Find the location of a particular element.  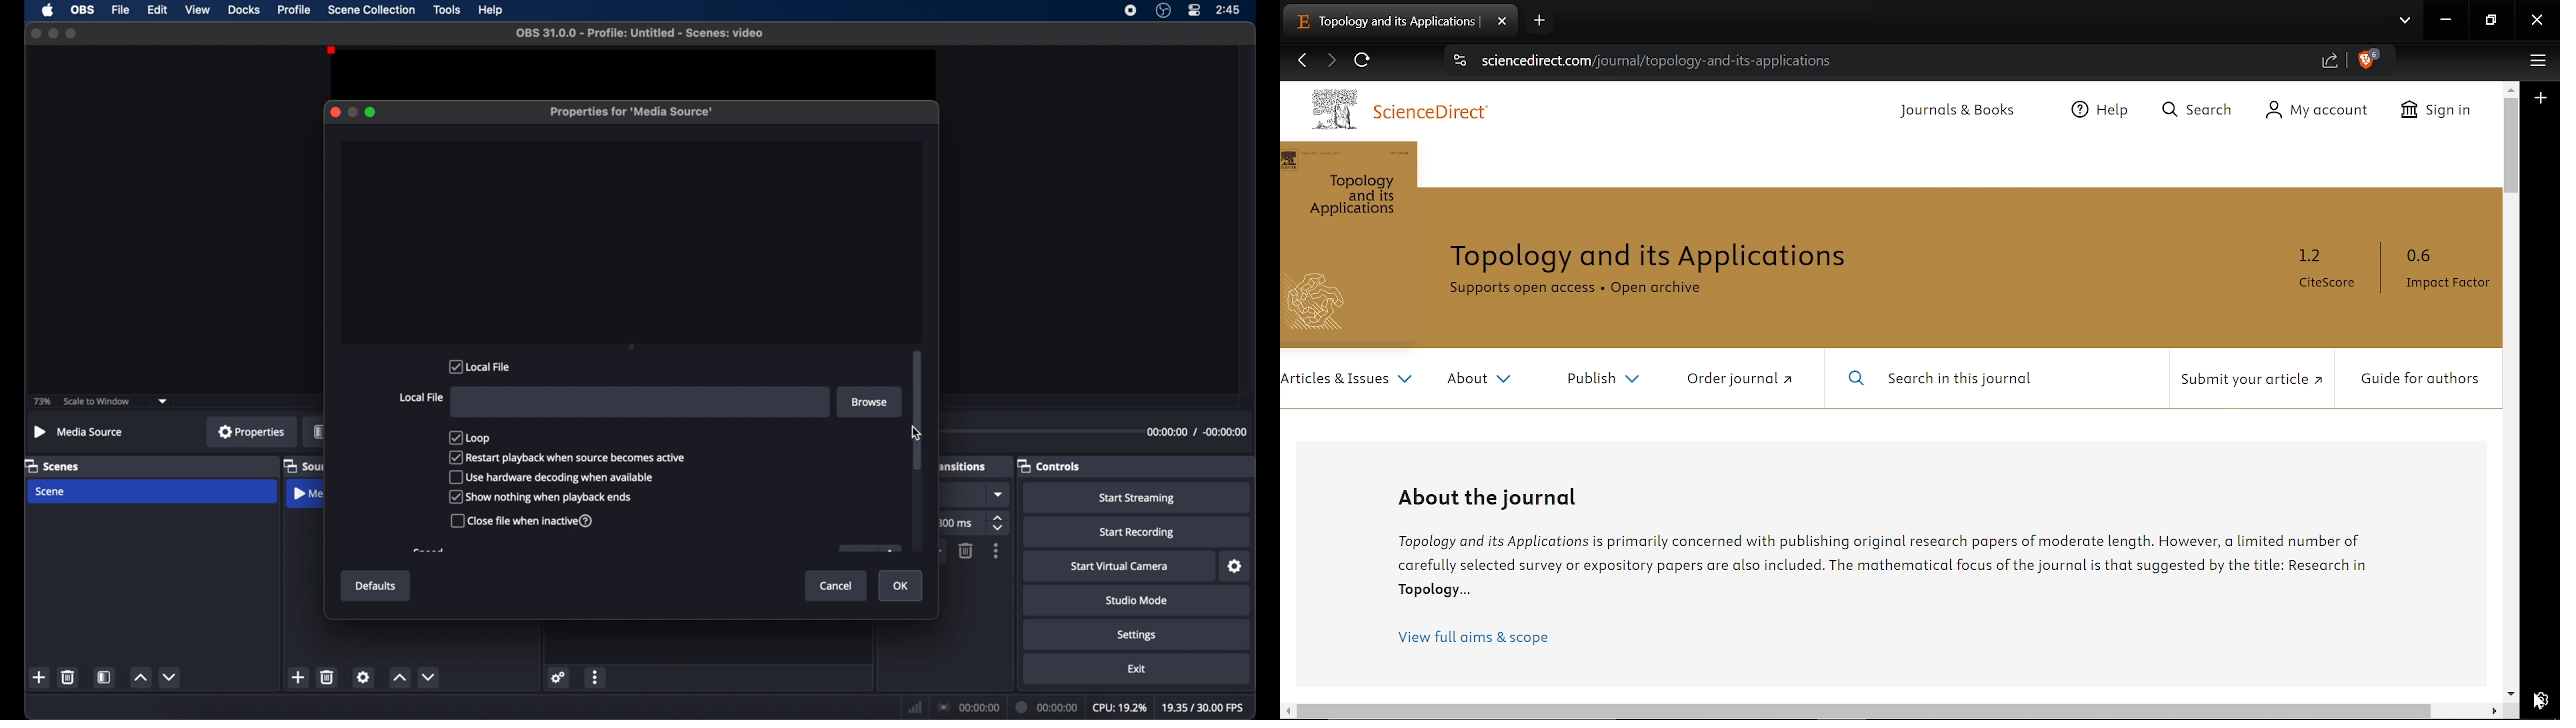

start streaming is located at coordinates (1137, 499).